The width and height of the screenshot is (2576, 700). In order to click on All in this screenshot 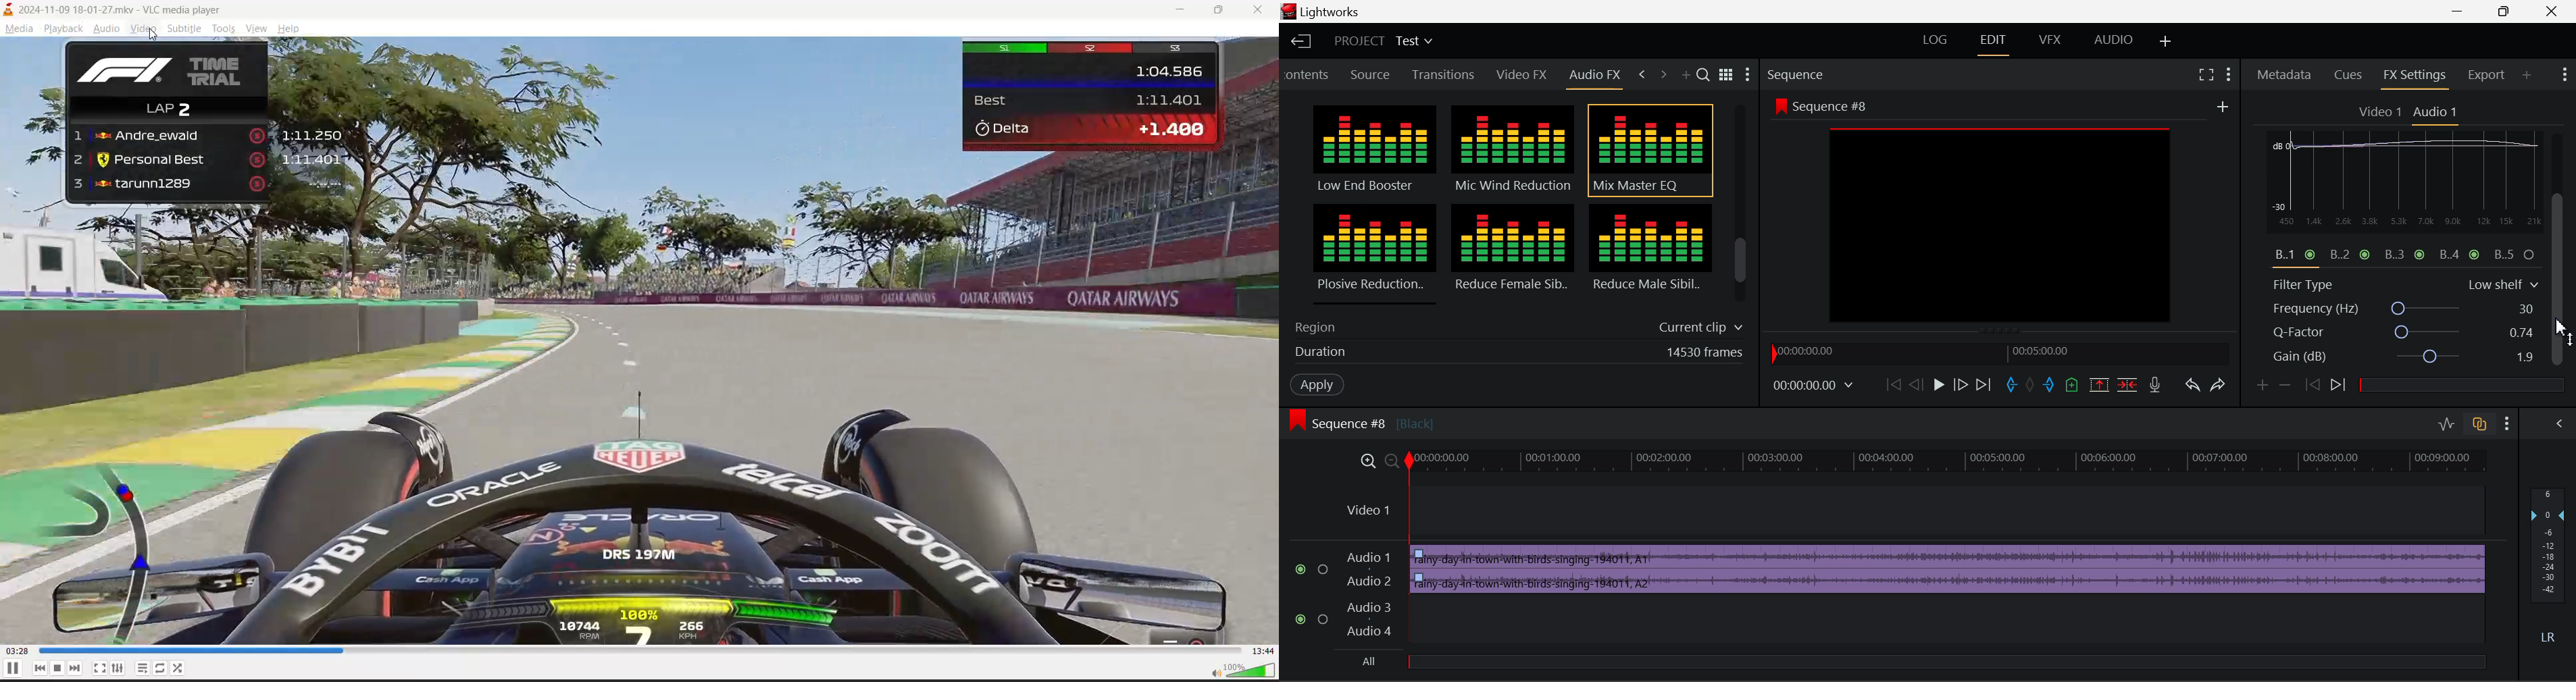, I will do `click(1375, 660)`.